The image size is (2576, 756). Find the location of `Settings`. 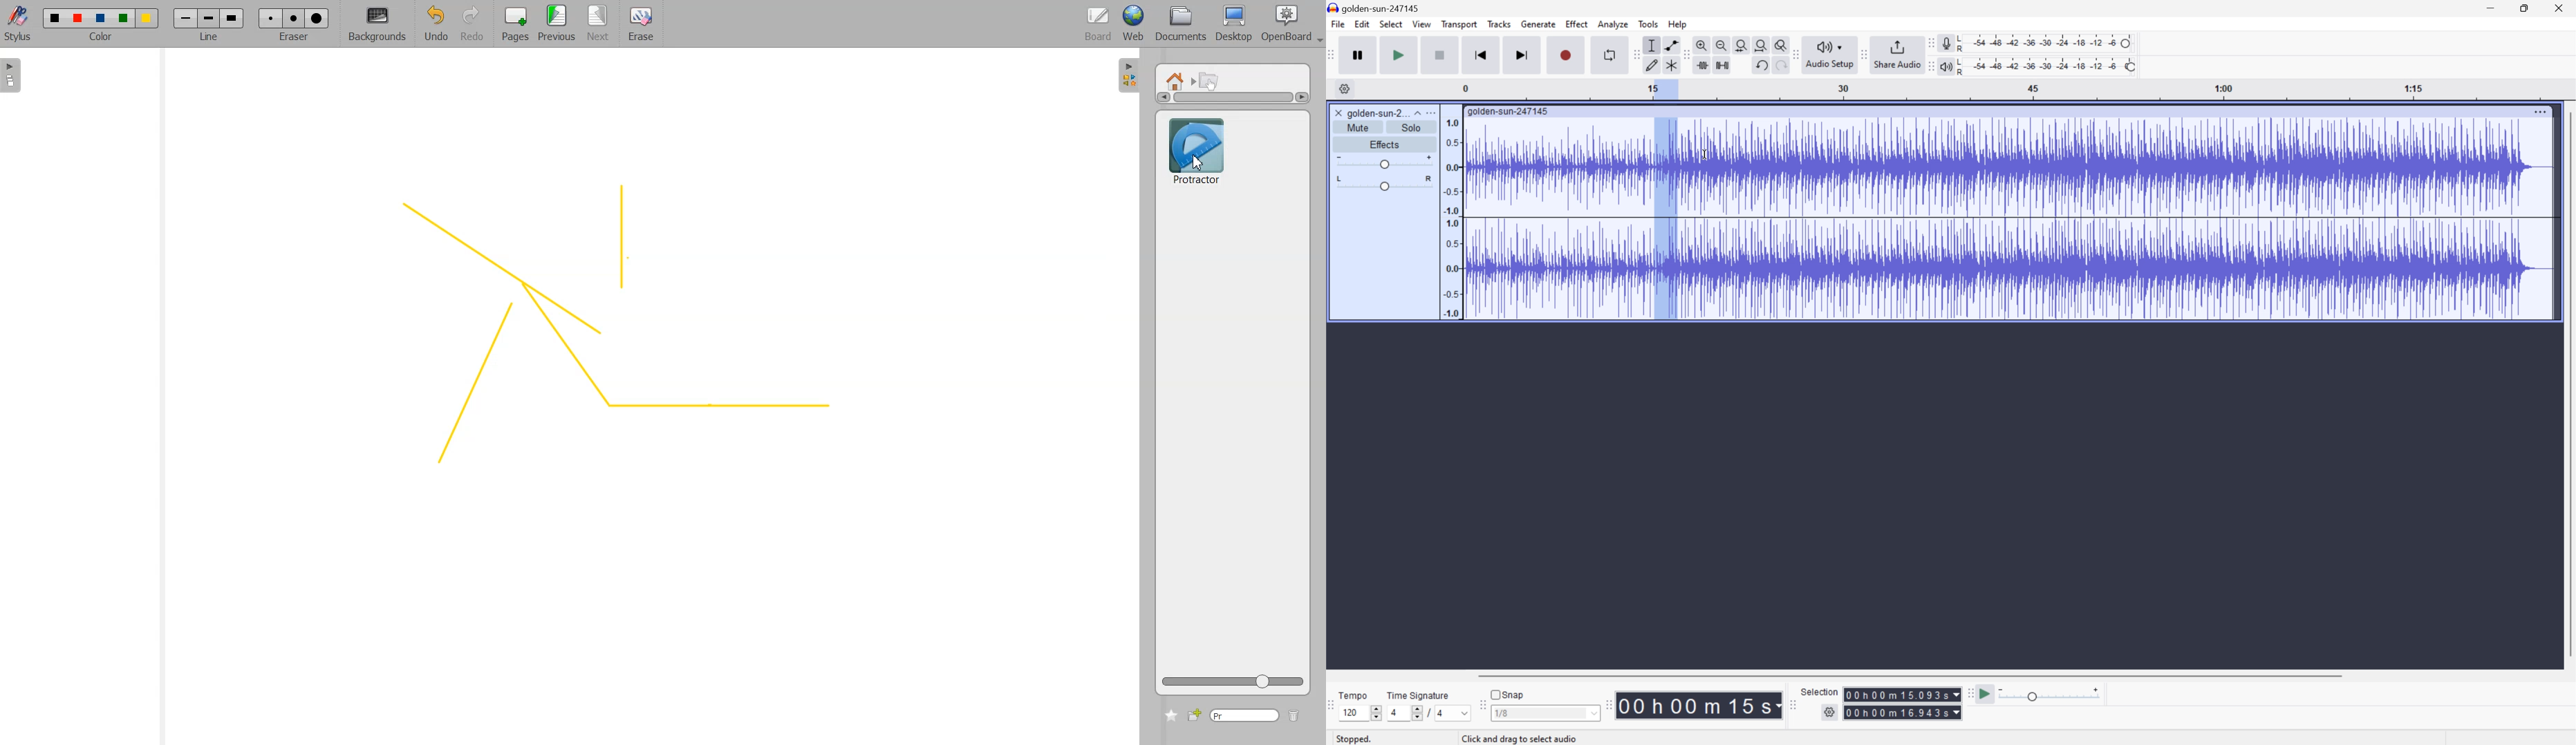

Settings is located at coordinates (1831, 713).